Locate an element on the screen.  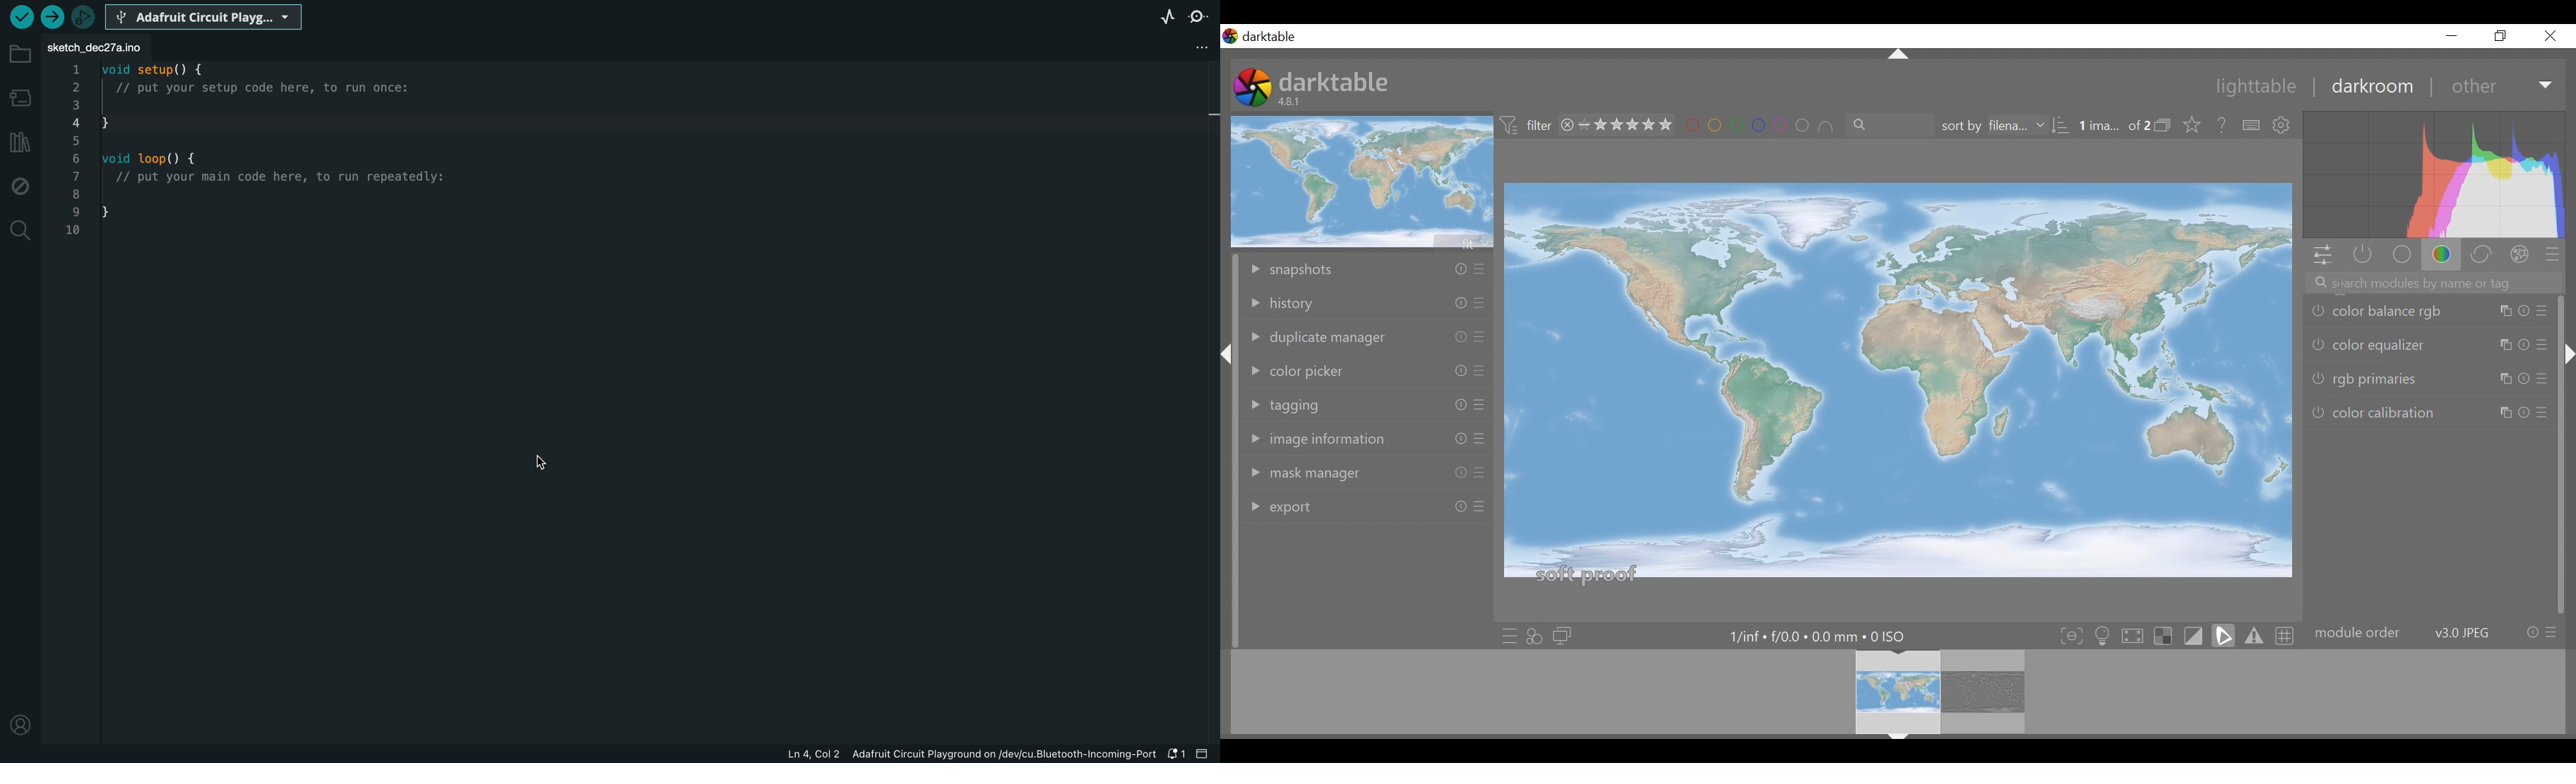
effect is located at coordinates (2520, 255).